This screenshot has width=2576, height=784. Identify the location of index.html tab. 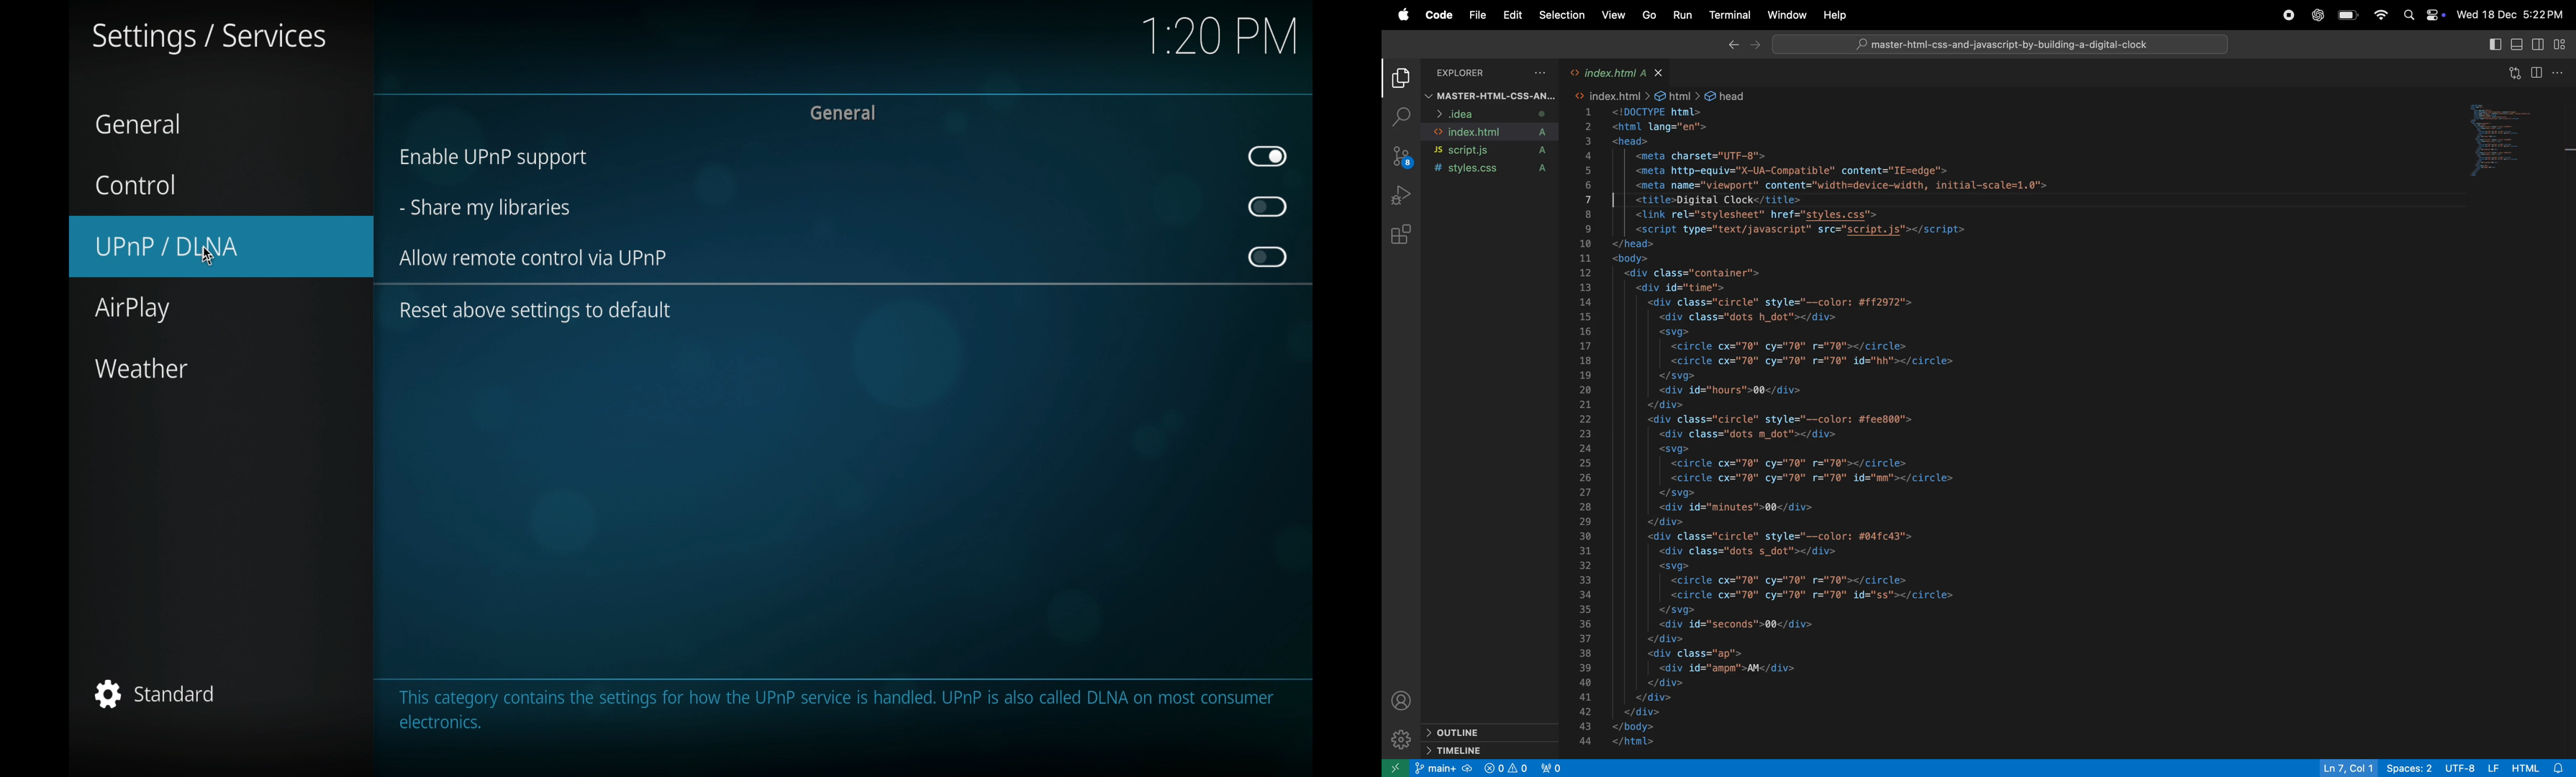
(1610, 72).